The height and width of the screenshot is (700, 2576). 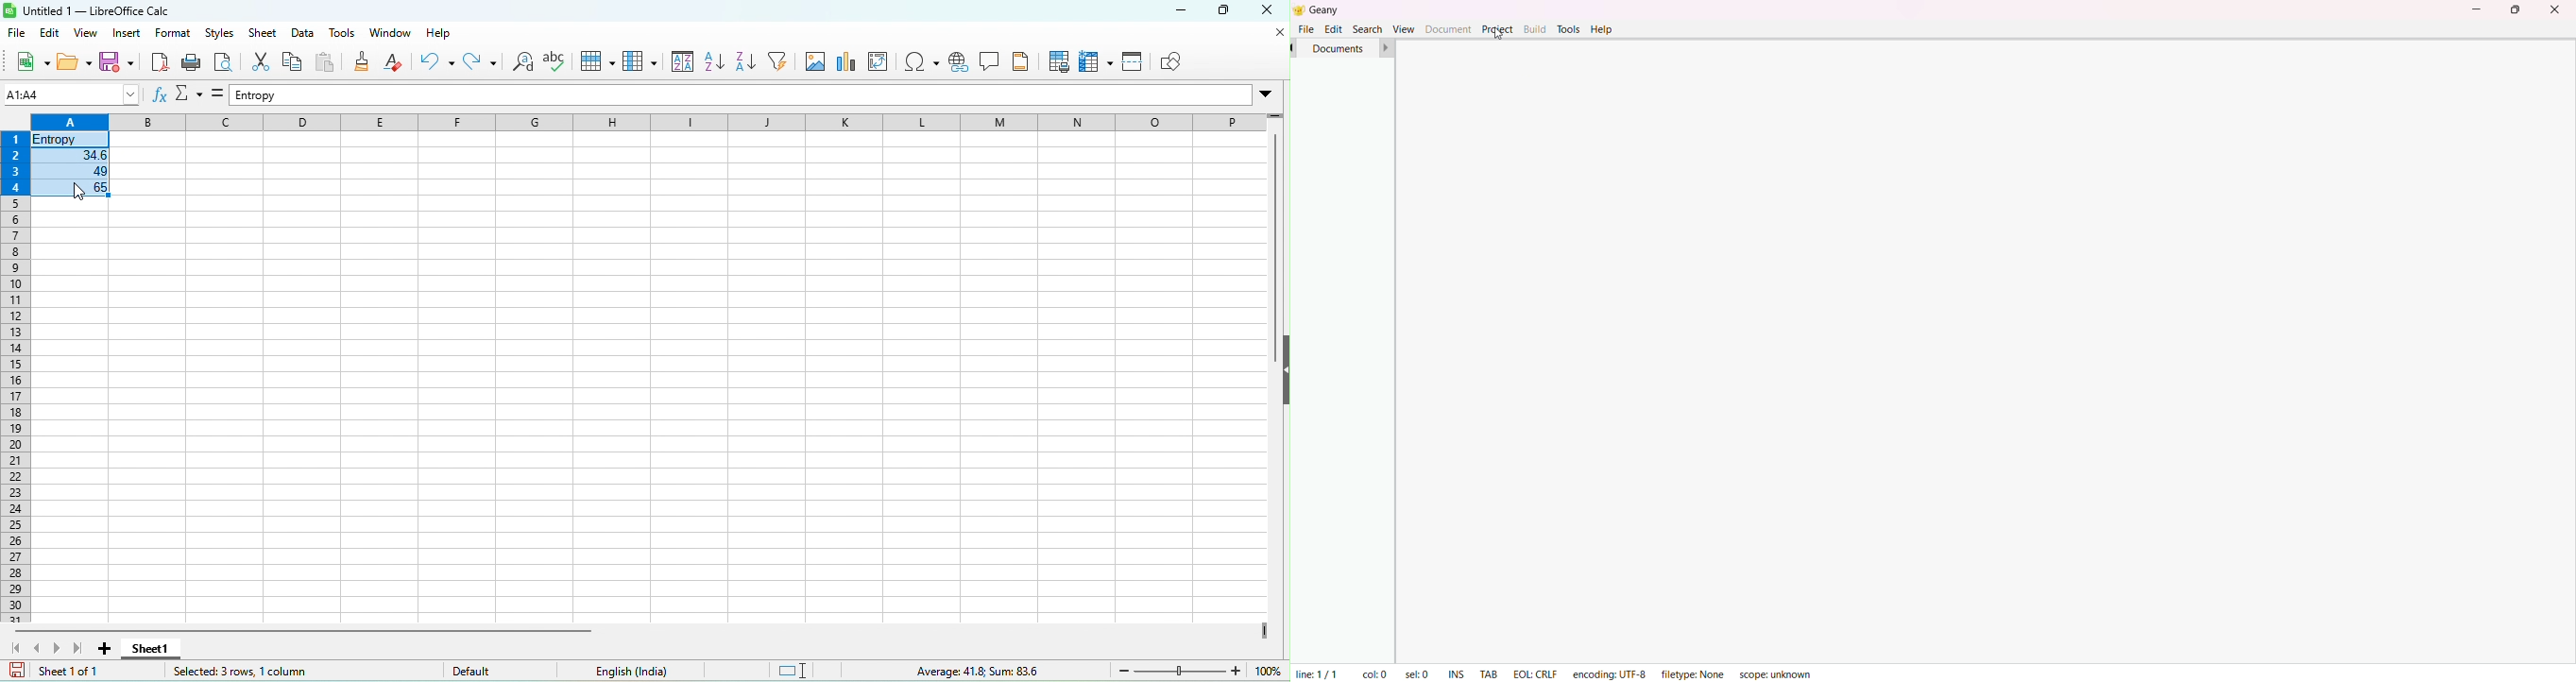 What do you see at coordinates (1271, 671) in the screenshot?
I see `zoom` at bounding box center [1271, 671].